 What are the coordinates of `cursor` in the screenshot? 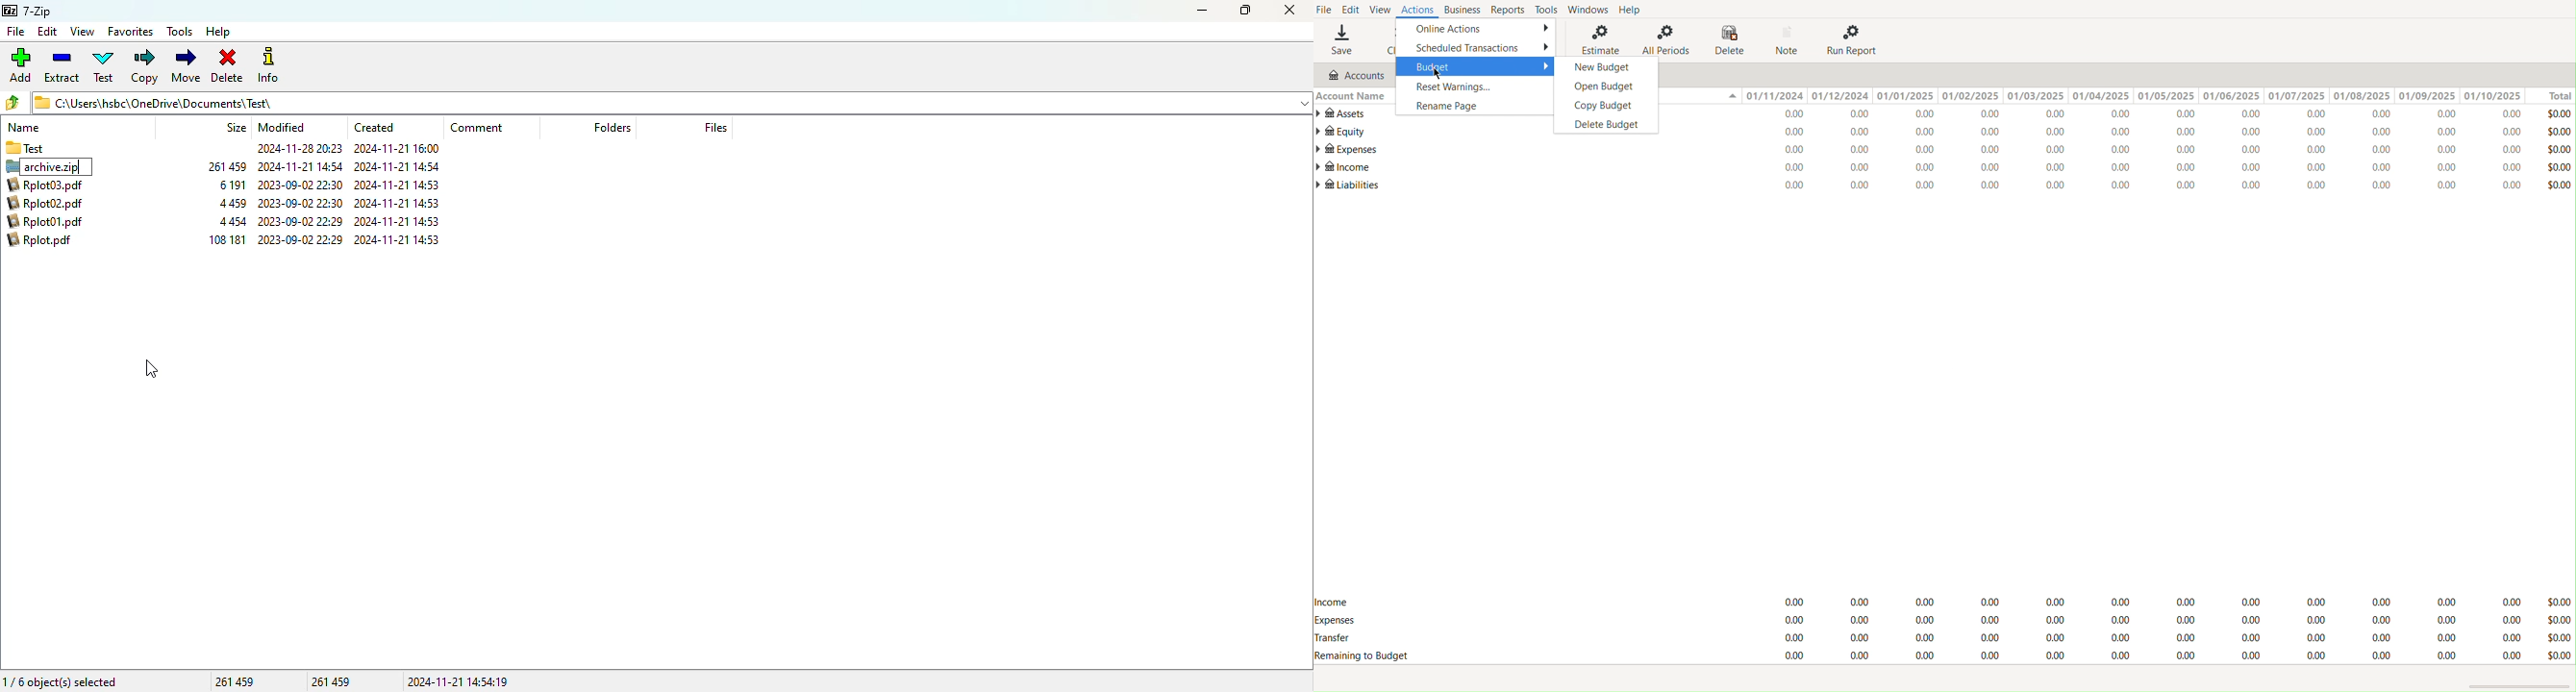 It's located at (152, 369).